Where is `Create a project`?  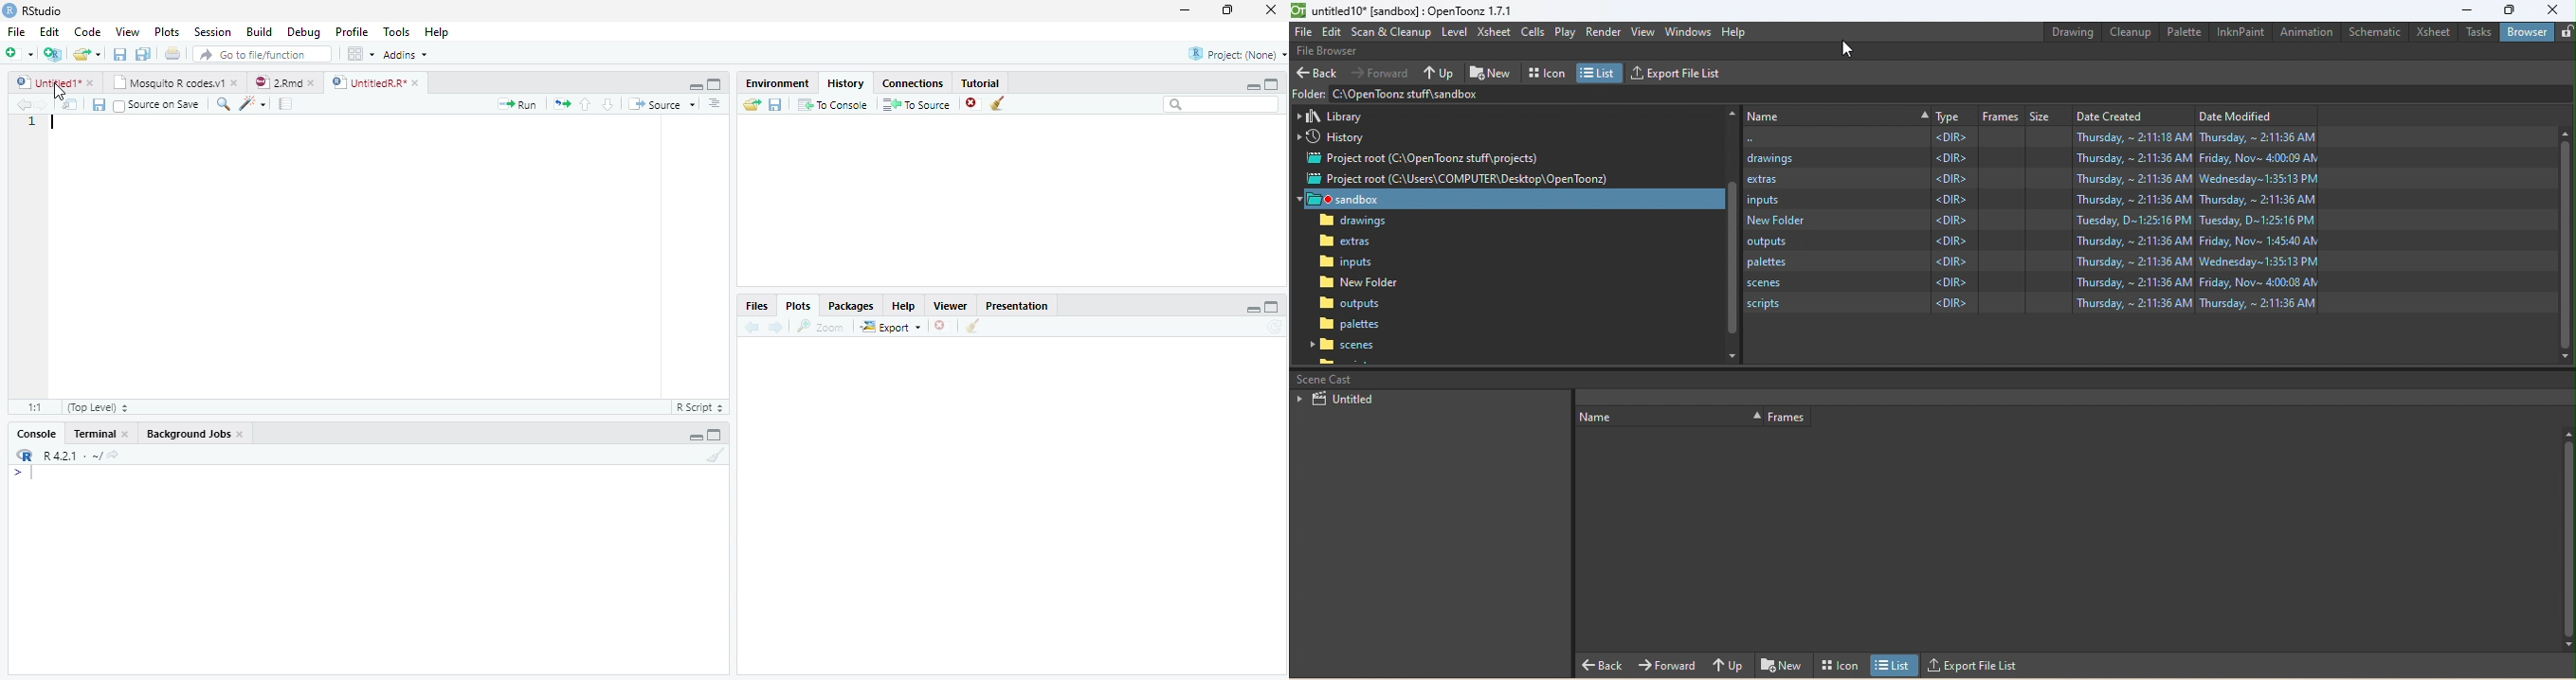
Create a project is located at coordinates (51, 53).